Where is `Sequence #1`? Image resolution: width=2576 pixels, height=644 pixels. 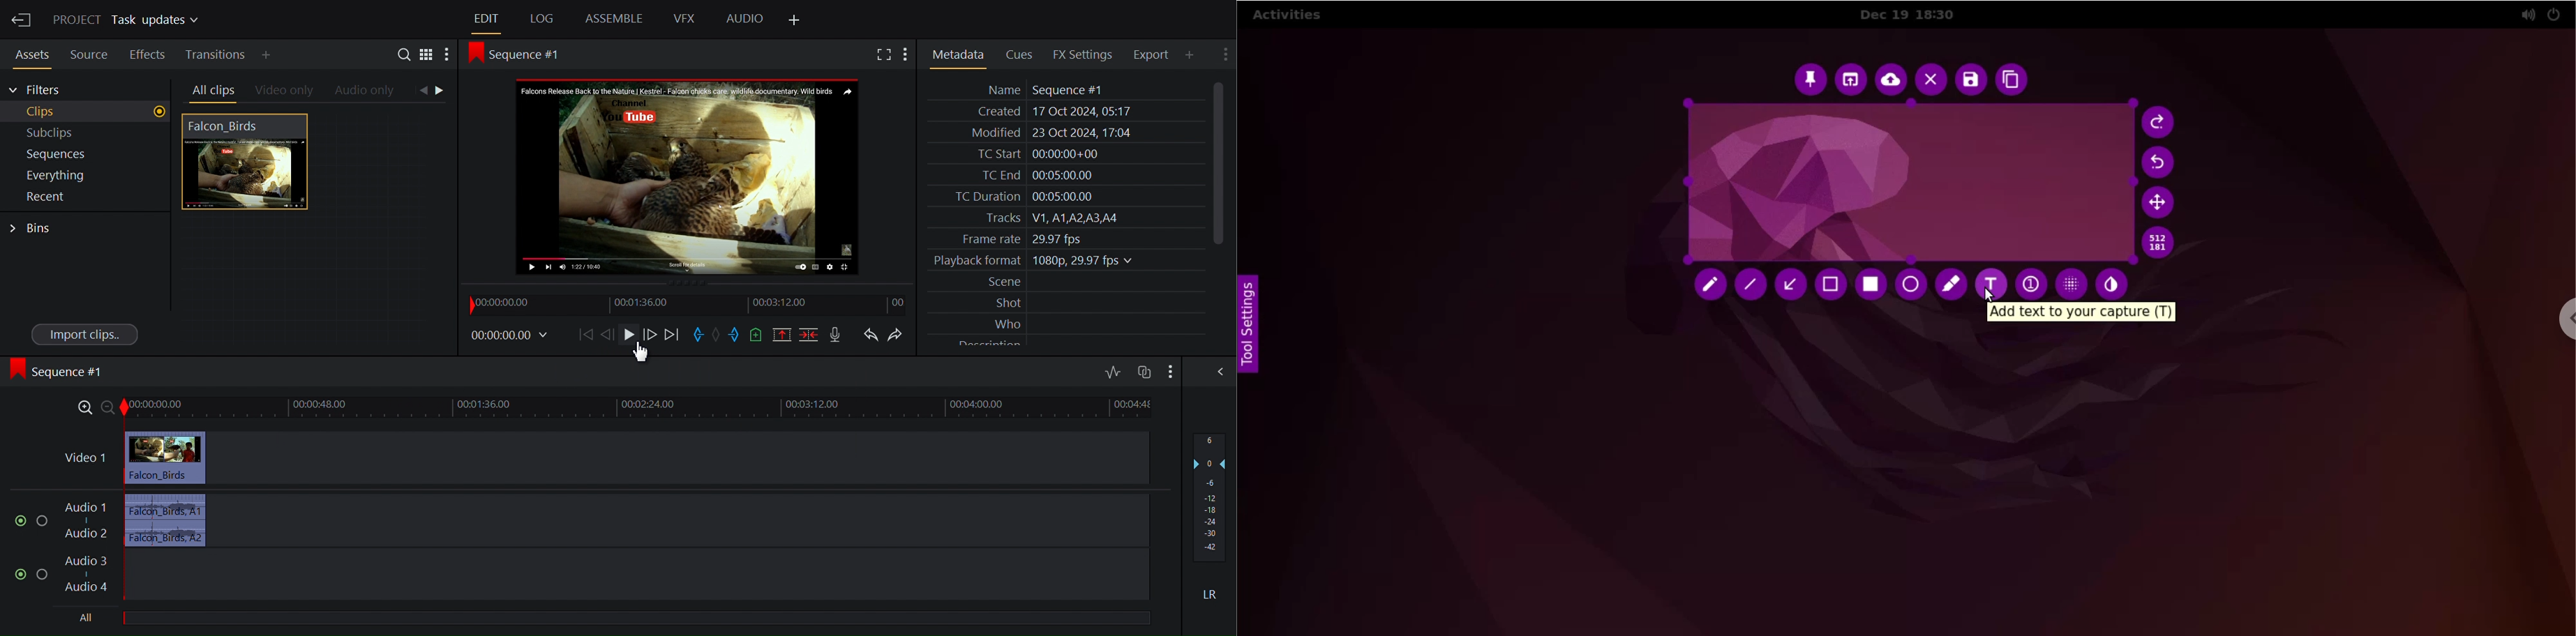
Sequence #1 is located at coordinates (61, 371).